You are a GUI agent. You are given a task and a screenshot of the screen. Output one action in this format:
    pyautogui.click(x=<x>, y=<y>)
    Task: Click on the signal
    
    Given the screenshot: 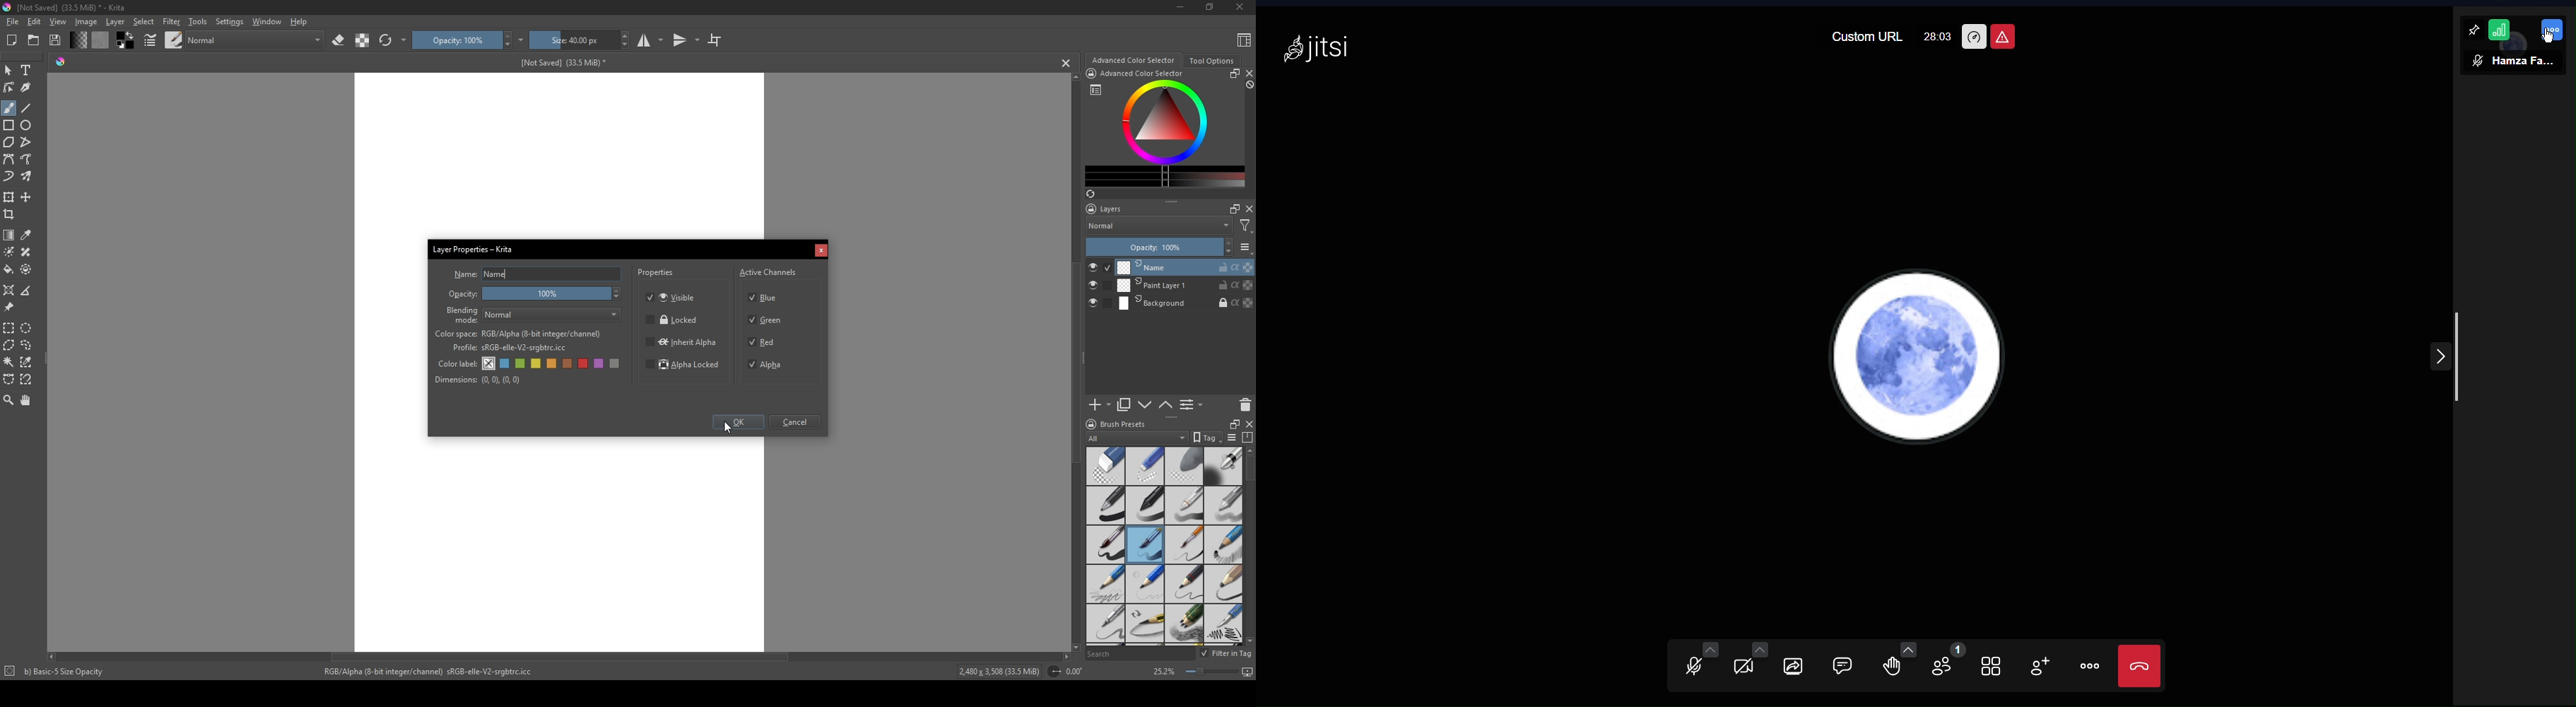 What is the action you would take?
    pyautogui.click(x=2500, y=30)
    